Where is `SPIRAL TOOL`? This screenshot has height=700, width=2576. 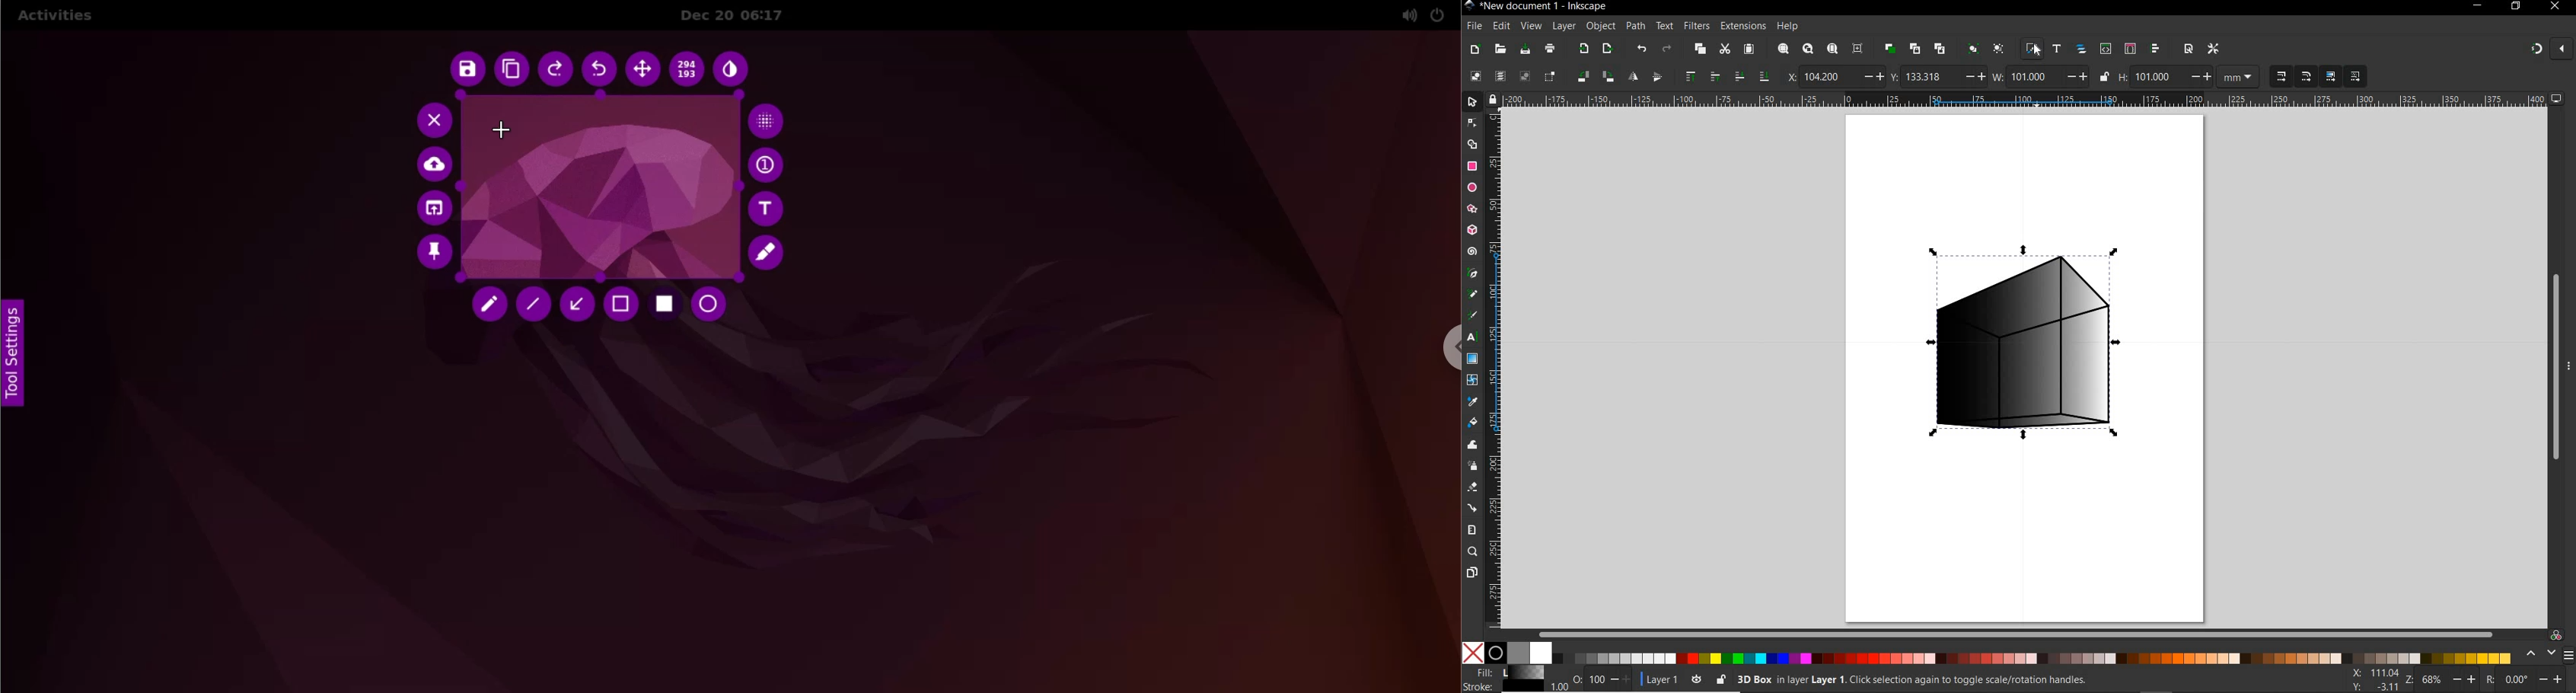 SPIRAL TOOL is located at coordinates (1474, 252).